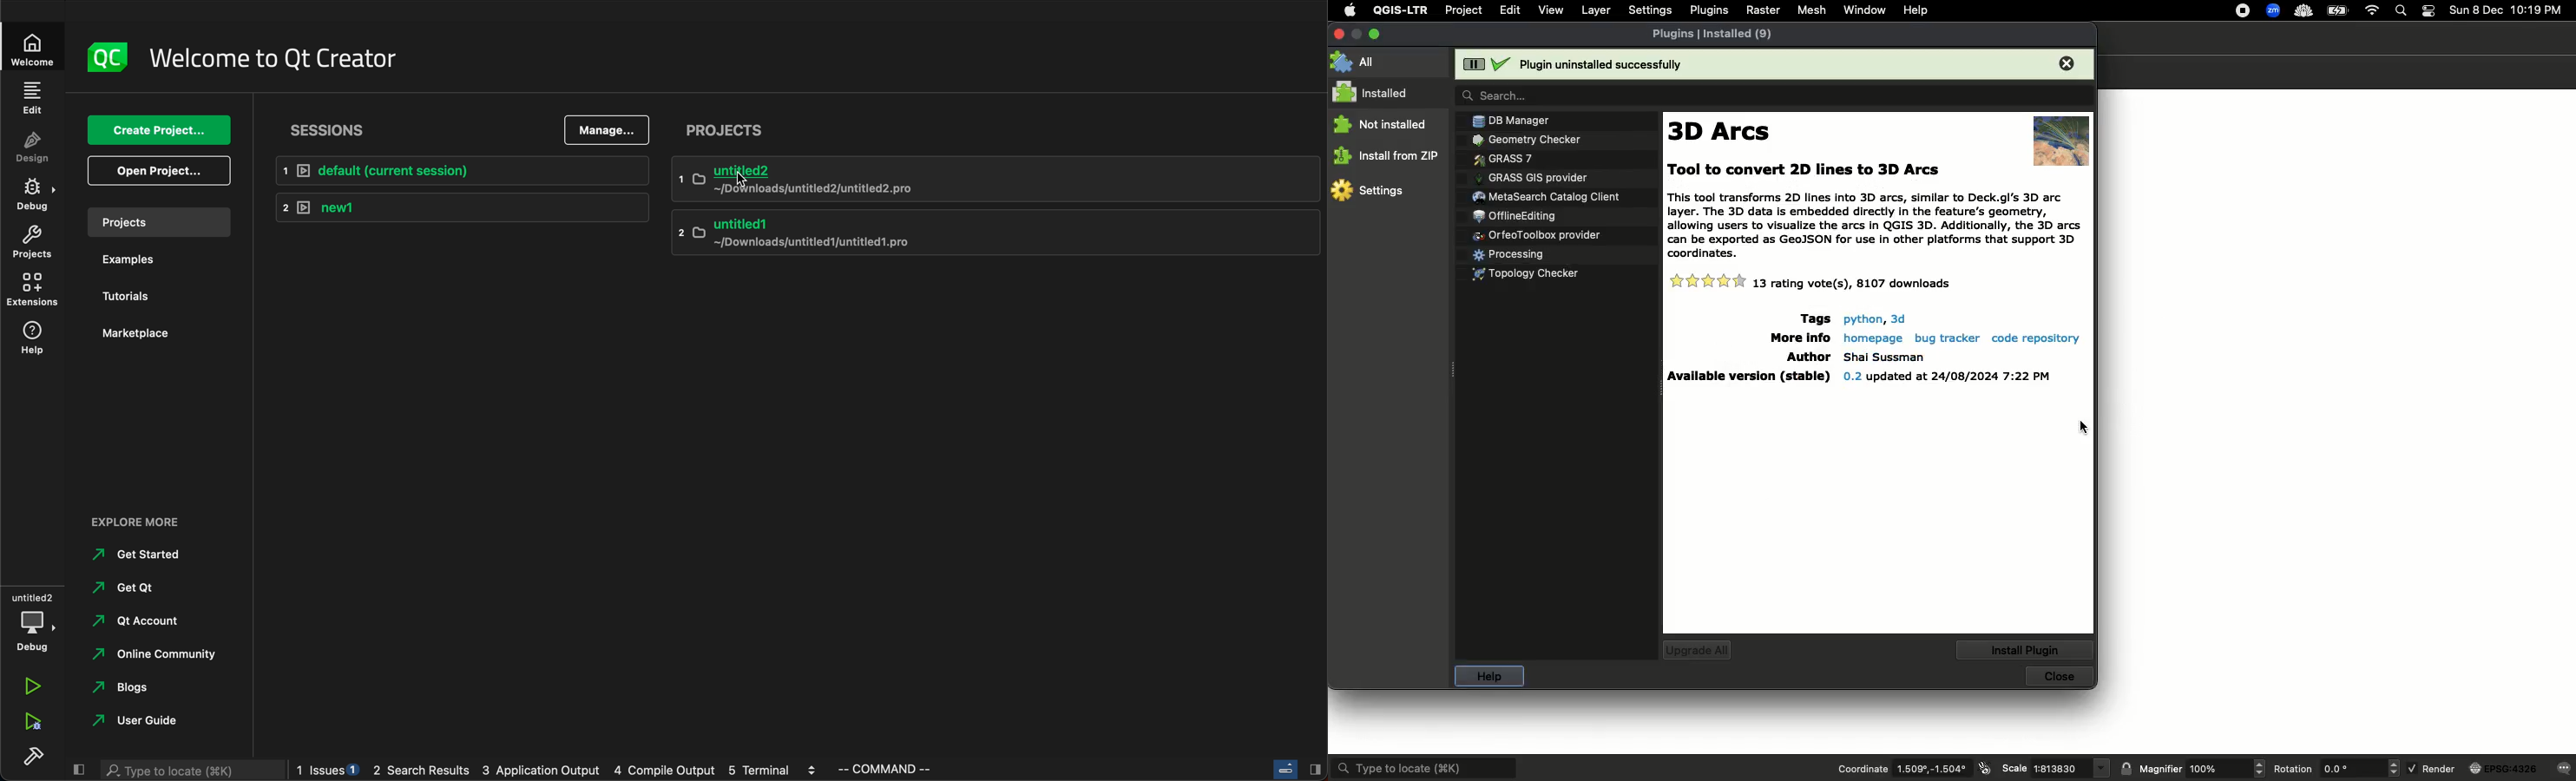  Describe the element at coordinates (1922, 321) in the screenshot. I see `Details` at that location.